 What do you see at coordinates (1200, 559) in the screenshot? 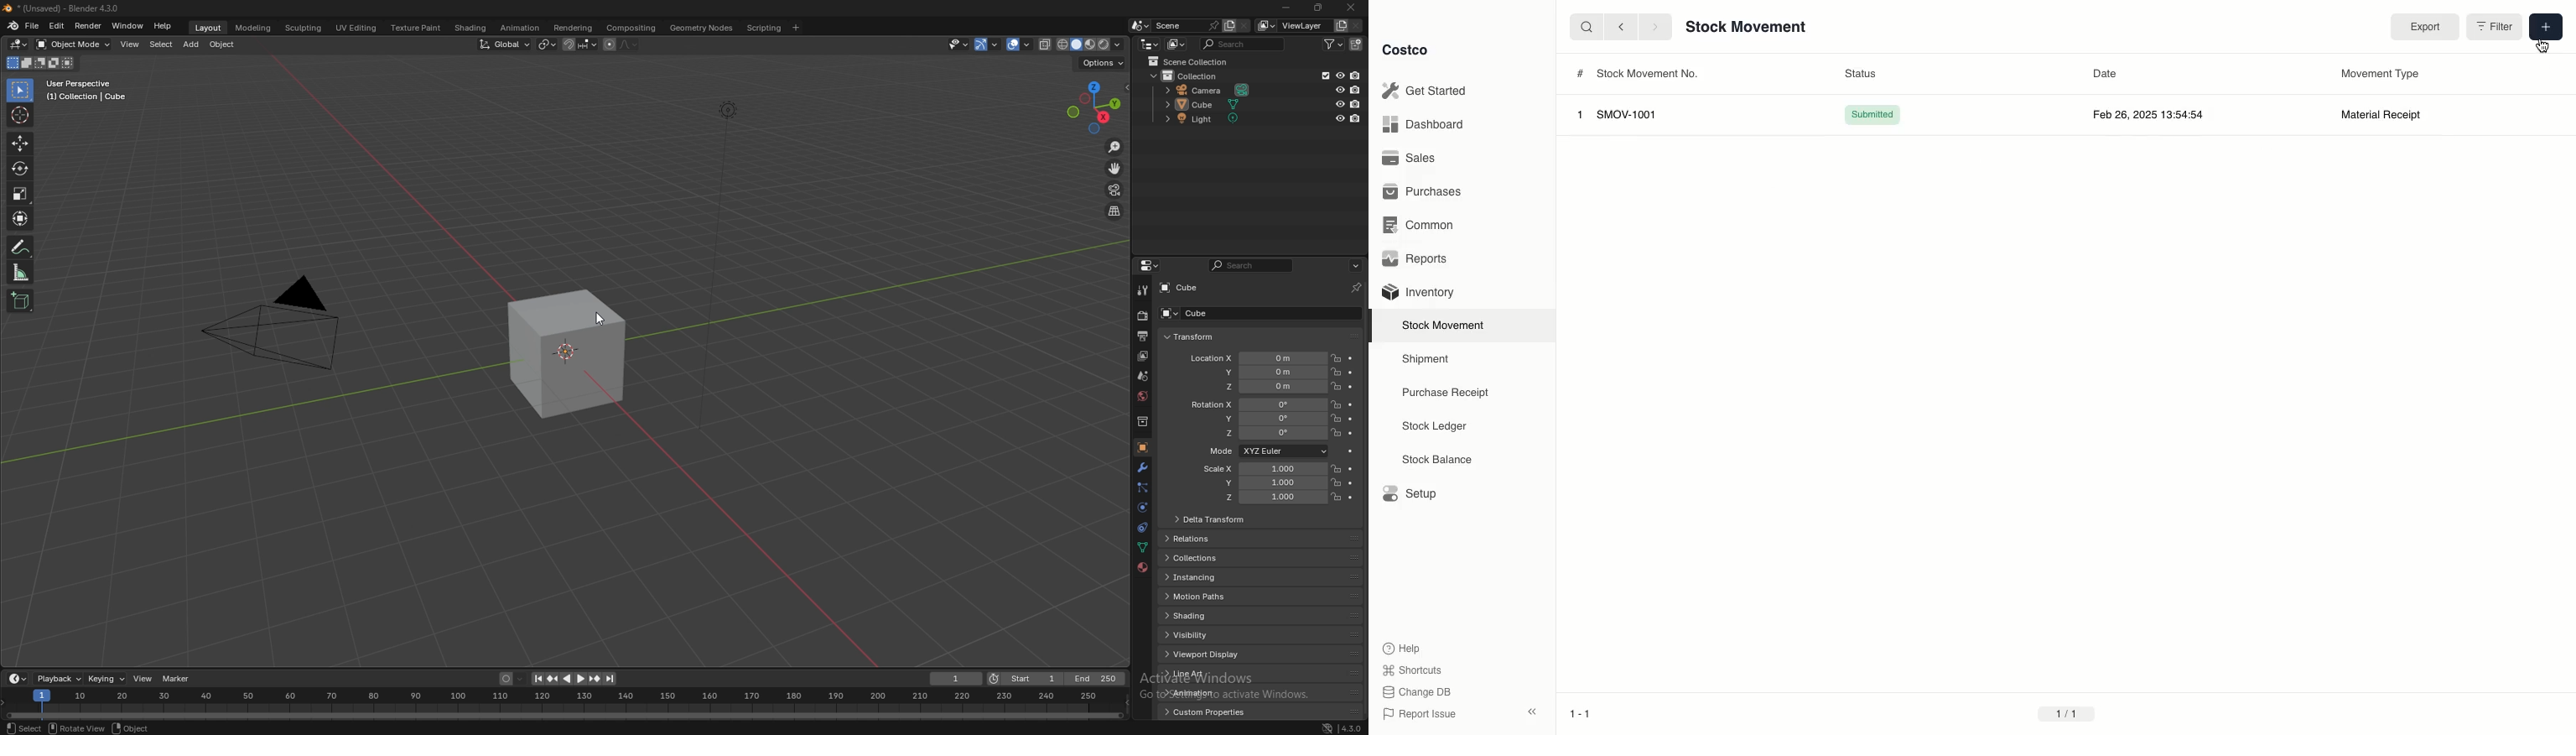
I see `collections` at bounding box center [1200, 559].